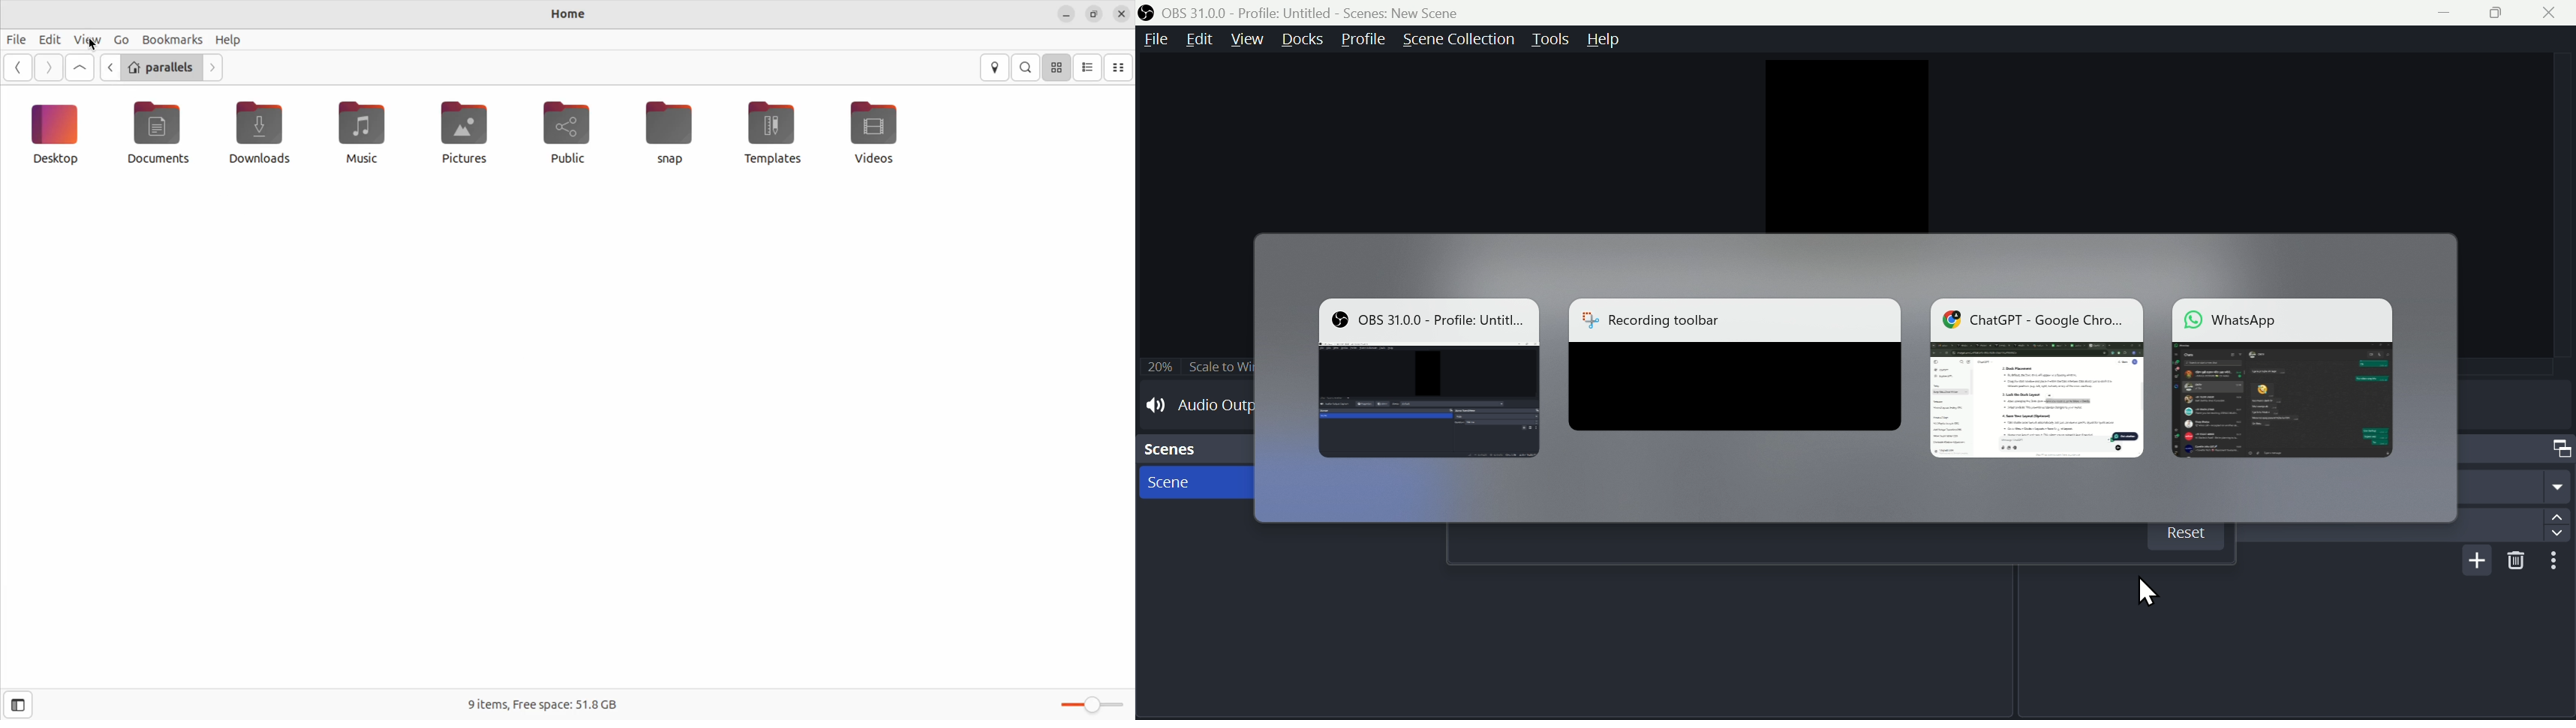 The width and height of the screenshot is (2576, 728). I want to click on home, so click(567, 15).